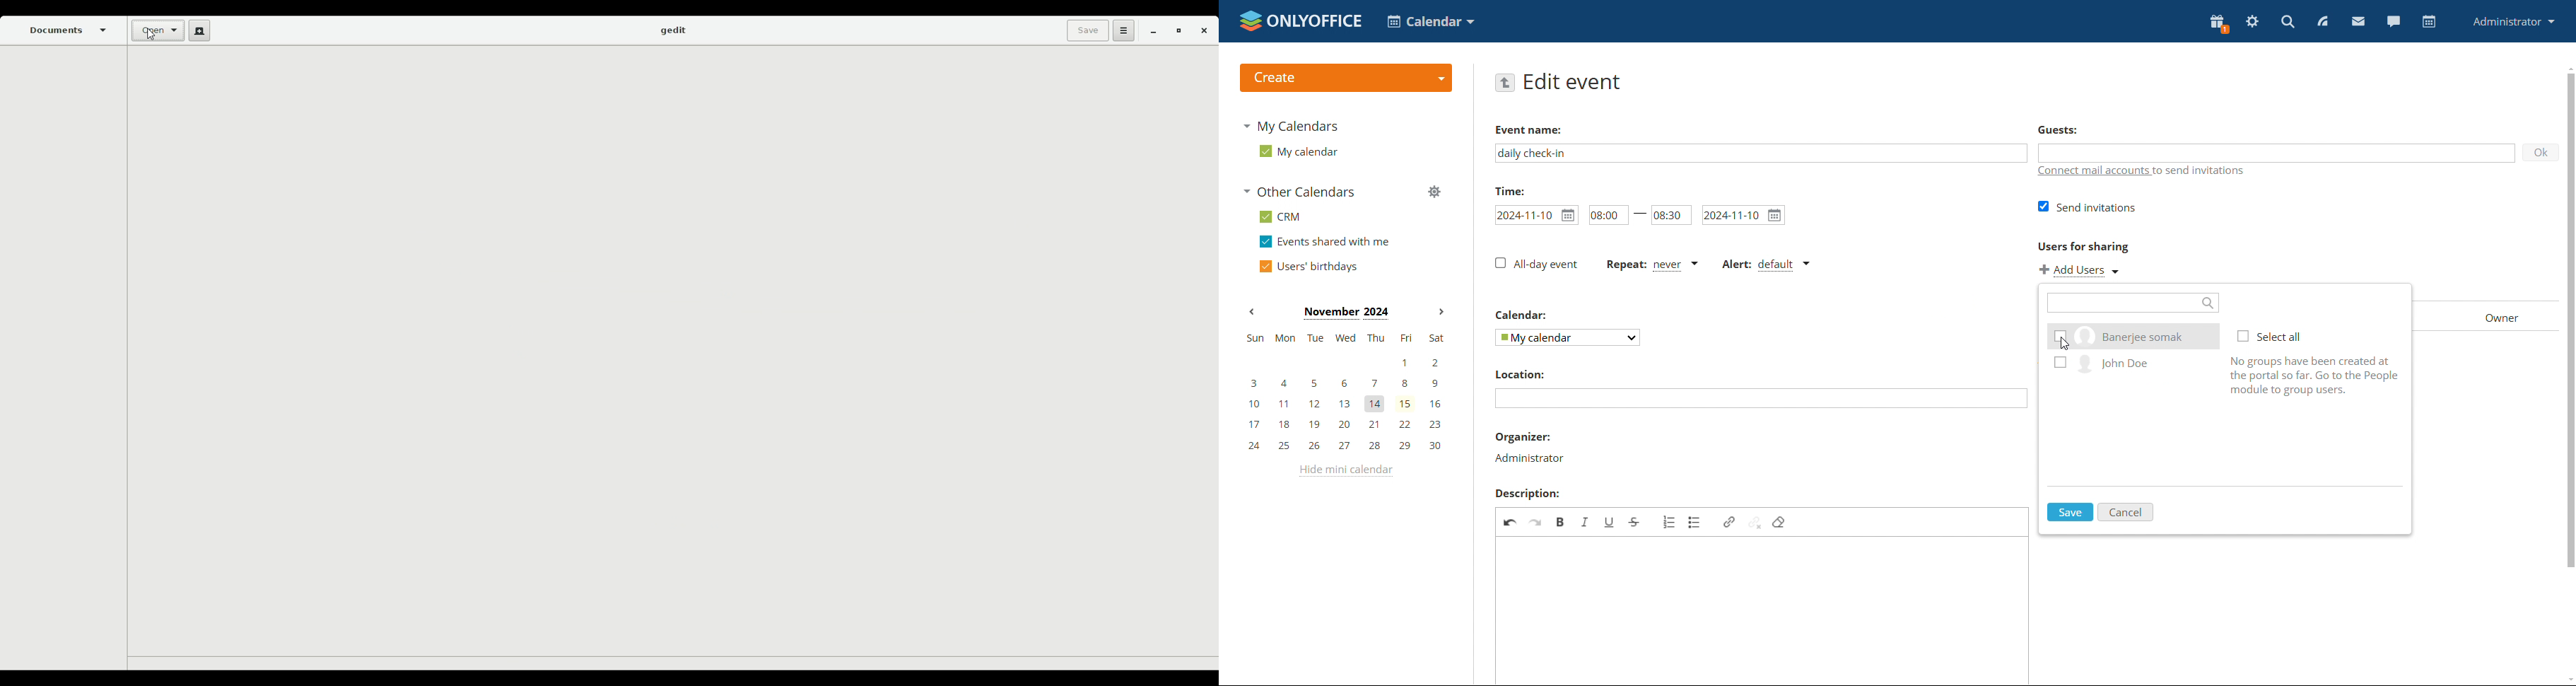 This screenshot has width=2576, height=700. Describe the element at coordinates (2252, 22) in the screenshot. I see `settings` at that location.